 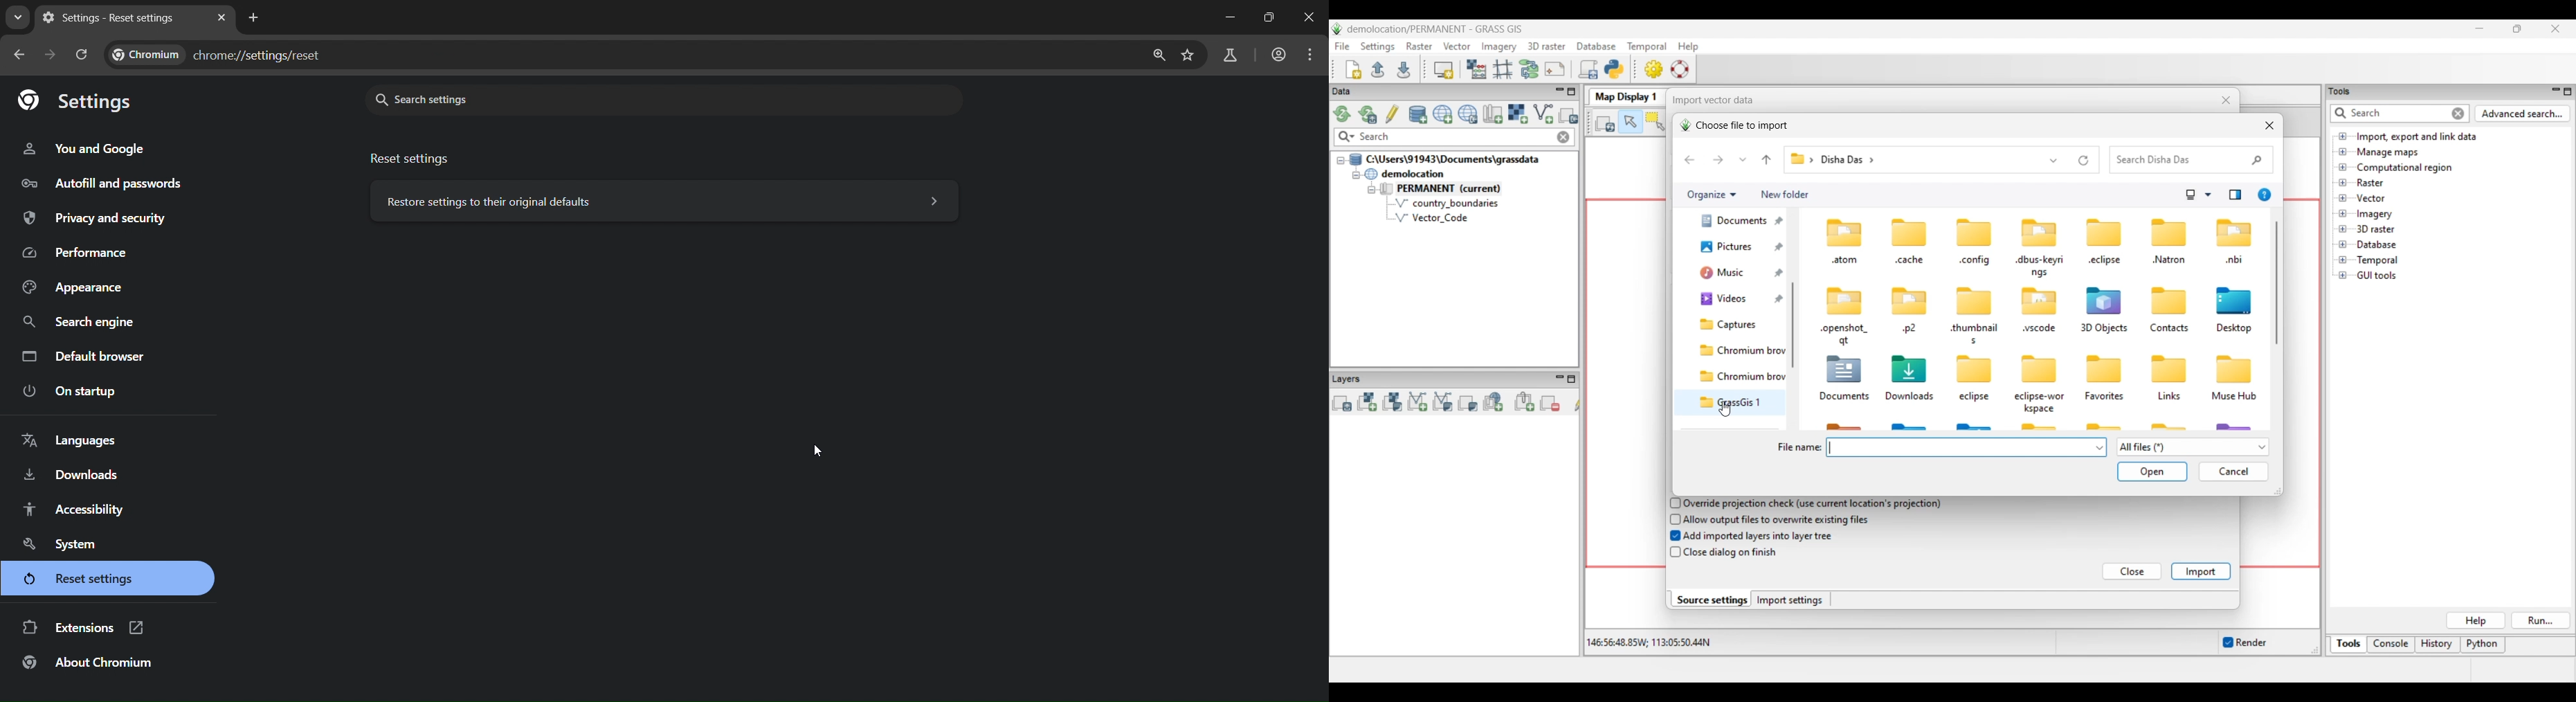 I want to click on settings, so click(x=75, y=99).